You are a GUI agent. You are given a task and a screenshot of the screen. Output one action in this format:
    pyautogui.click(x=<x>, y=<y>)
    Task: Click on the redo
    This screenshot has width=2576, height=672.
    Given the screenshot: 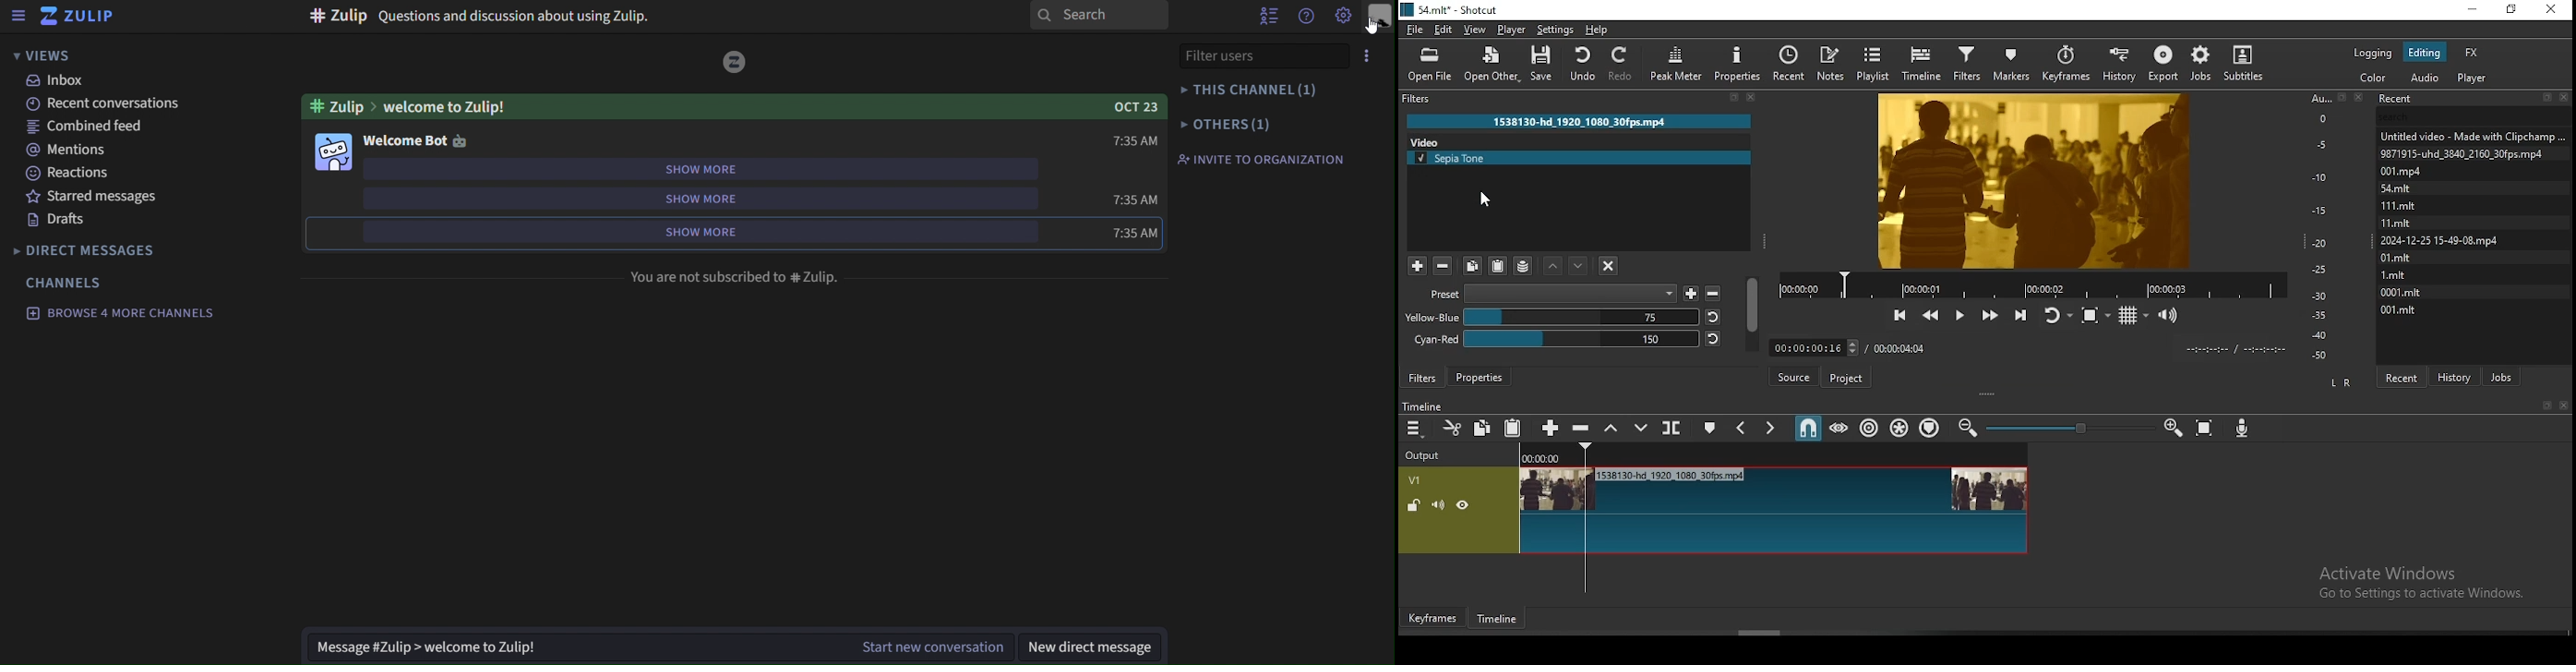 What is the action you would take?
    pyautogui.click(x=1623, y=64)
    